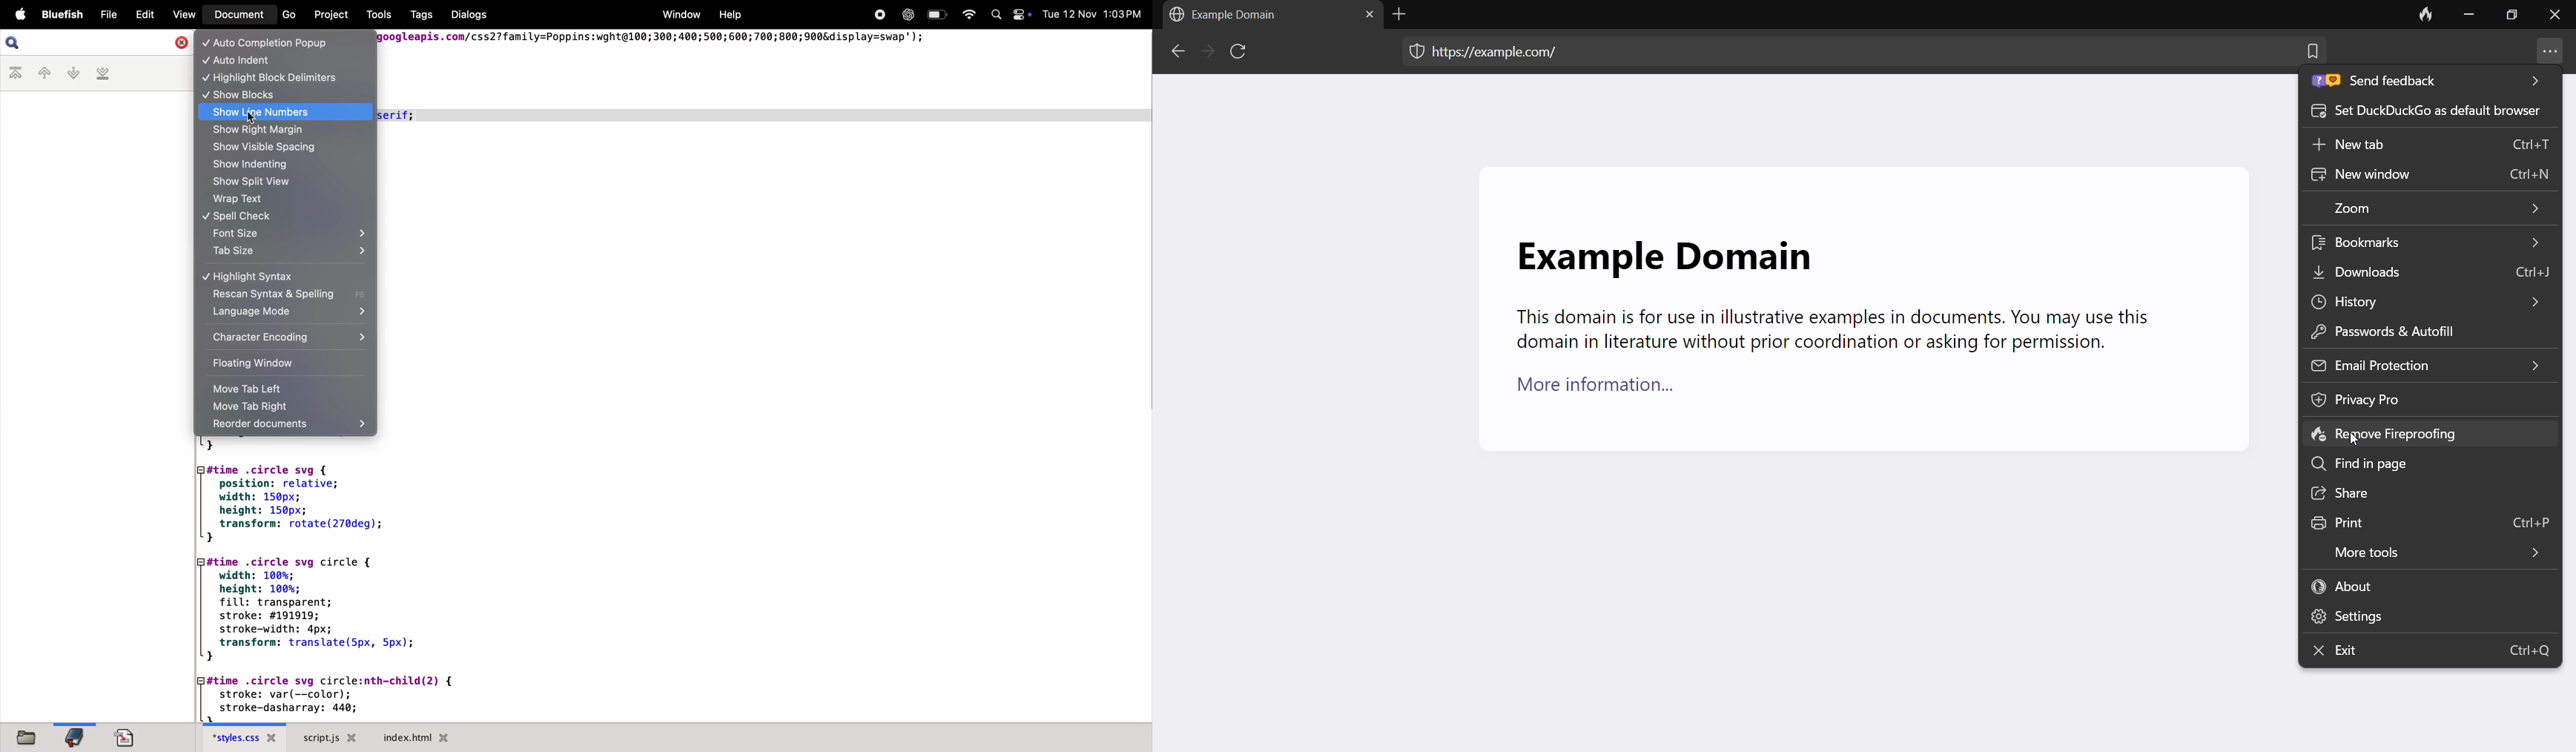 Image resolution: width=2576 pixels, height=756 pixels. Describe the element at coordinates (350, 580) in the screenshot. I see `code block` at that location.